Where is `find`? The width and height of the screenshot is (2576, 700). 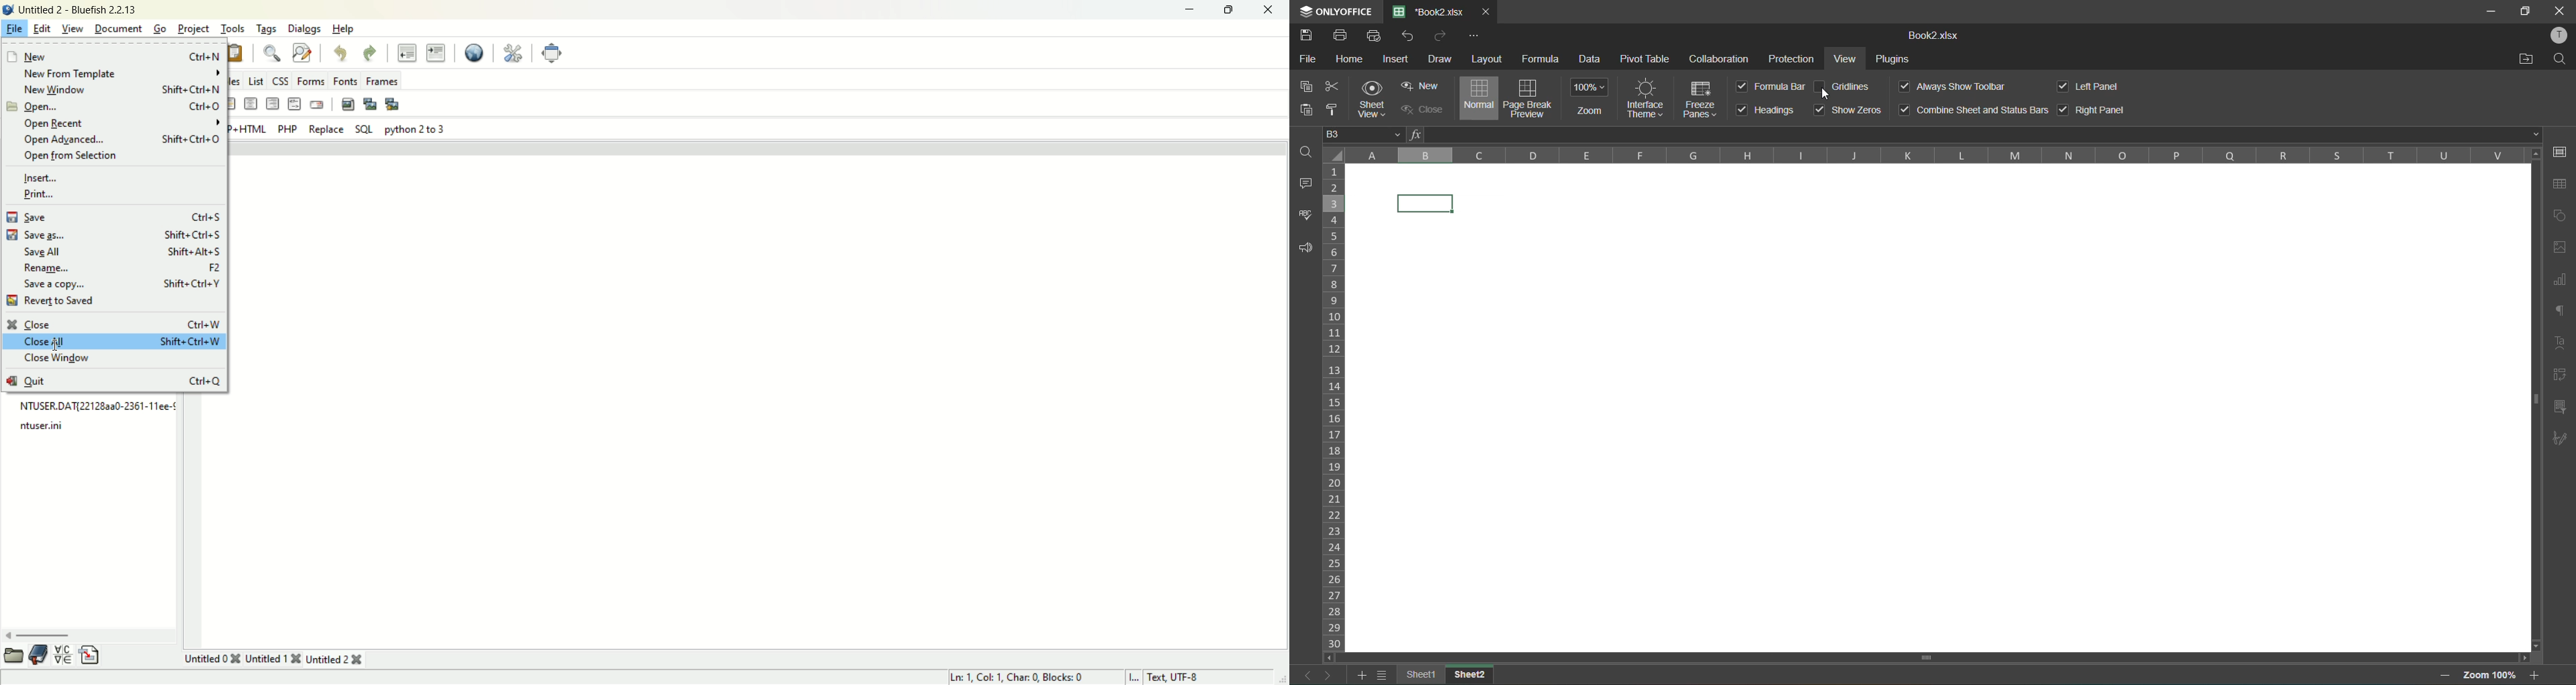
find is located at coordinates (2563, 59).